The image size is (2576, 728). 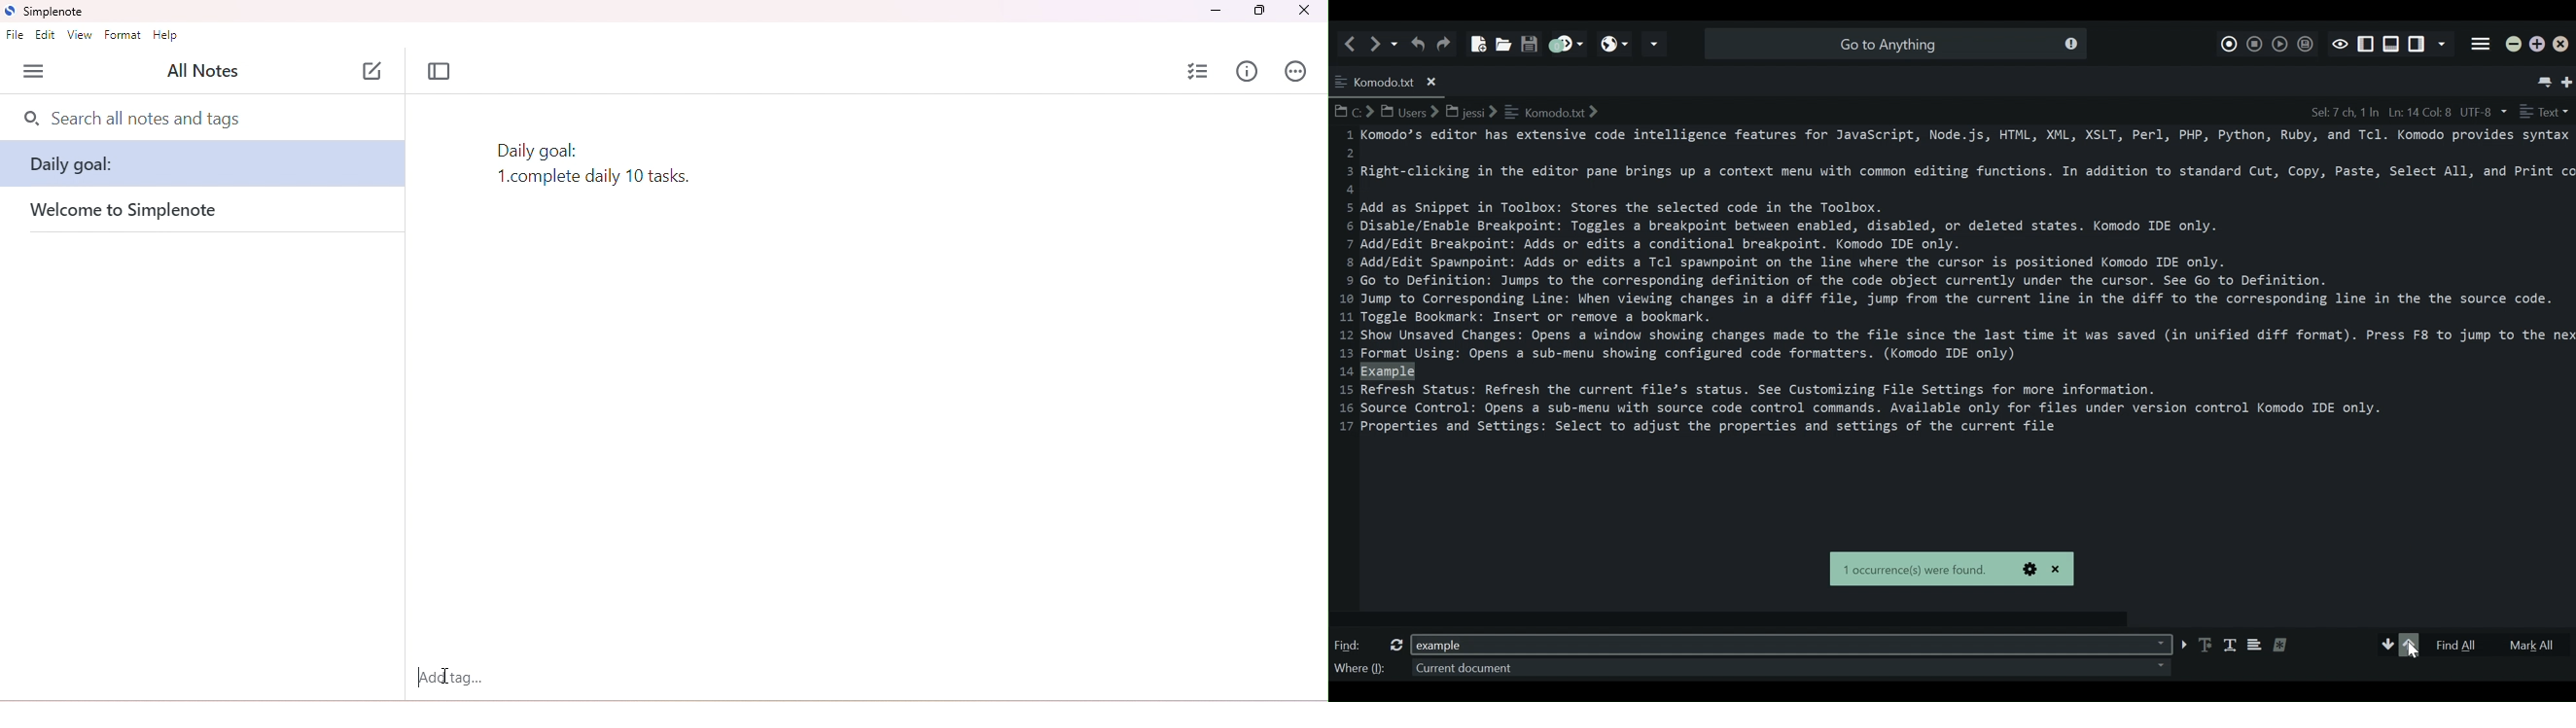 What do you see at coordinates (1417, 43) in the screenshot?
I see `Undo` at bounding box center [1417, 43].